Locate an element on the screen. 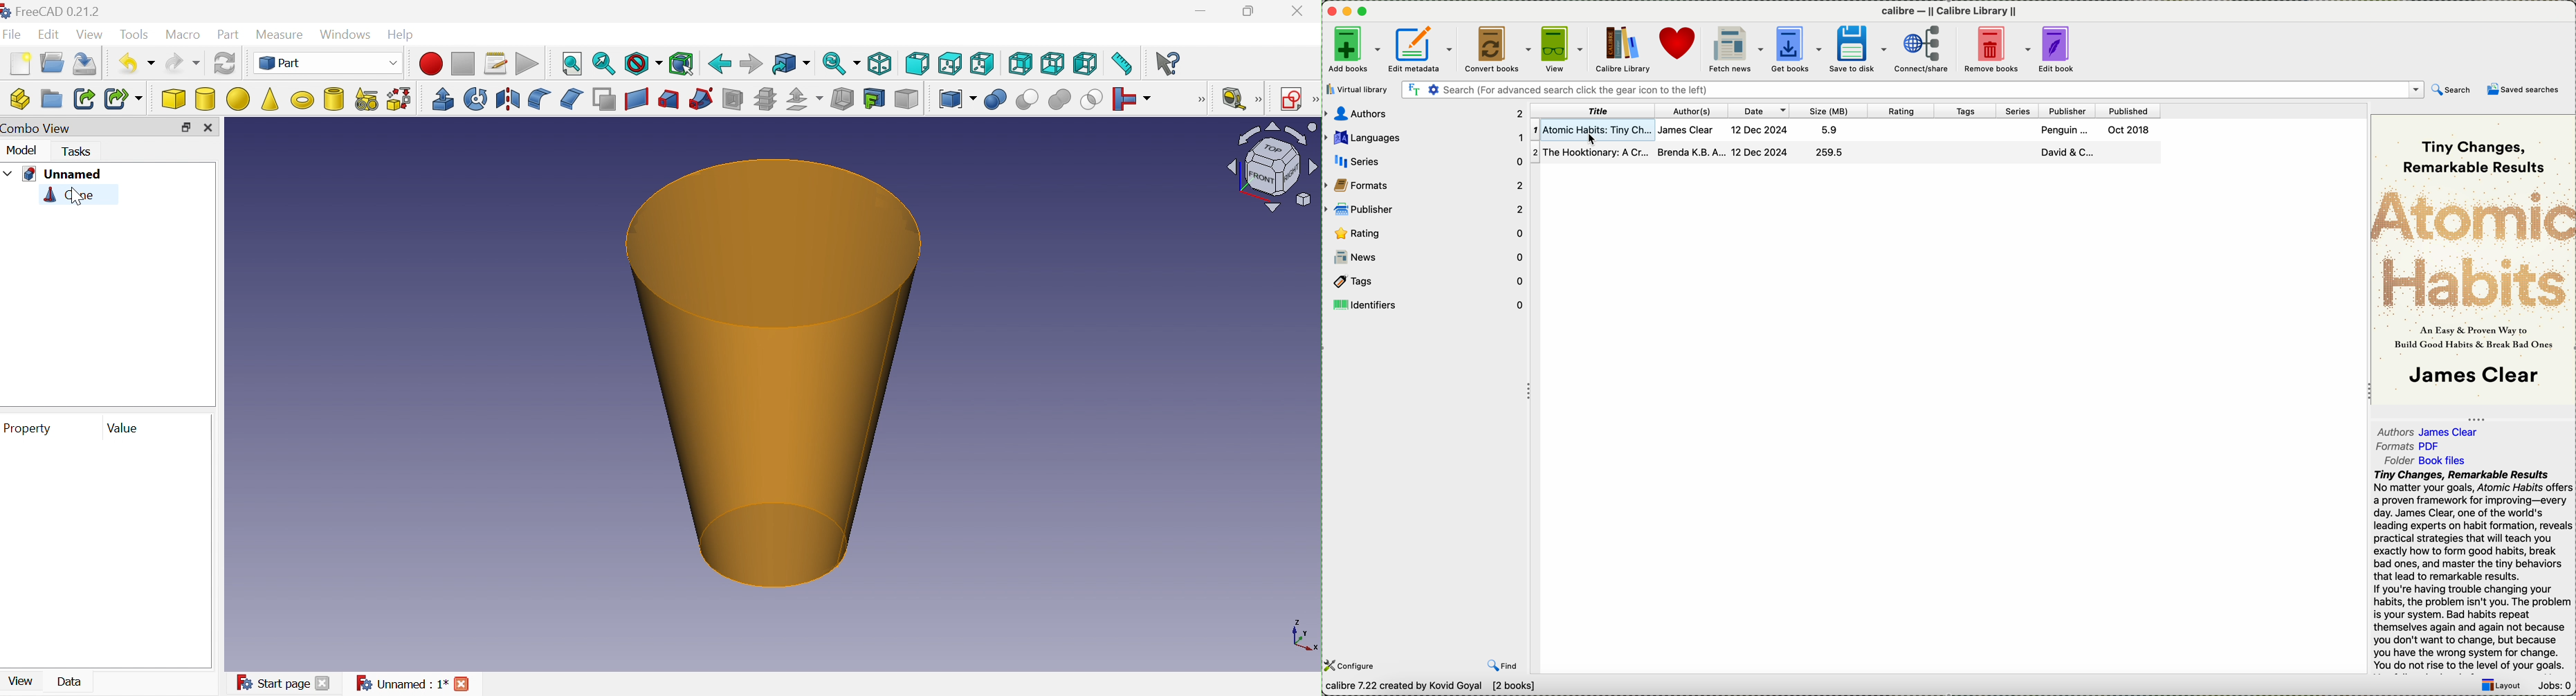 This screenshot has height=700, width=2576. Extrude is located at coordinates (444, 98).